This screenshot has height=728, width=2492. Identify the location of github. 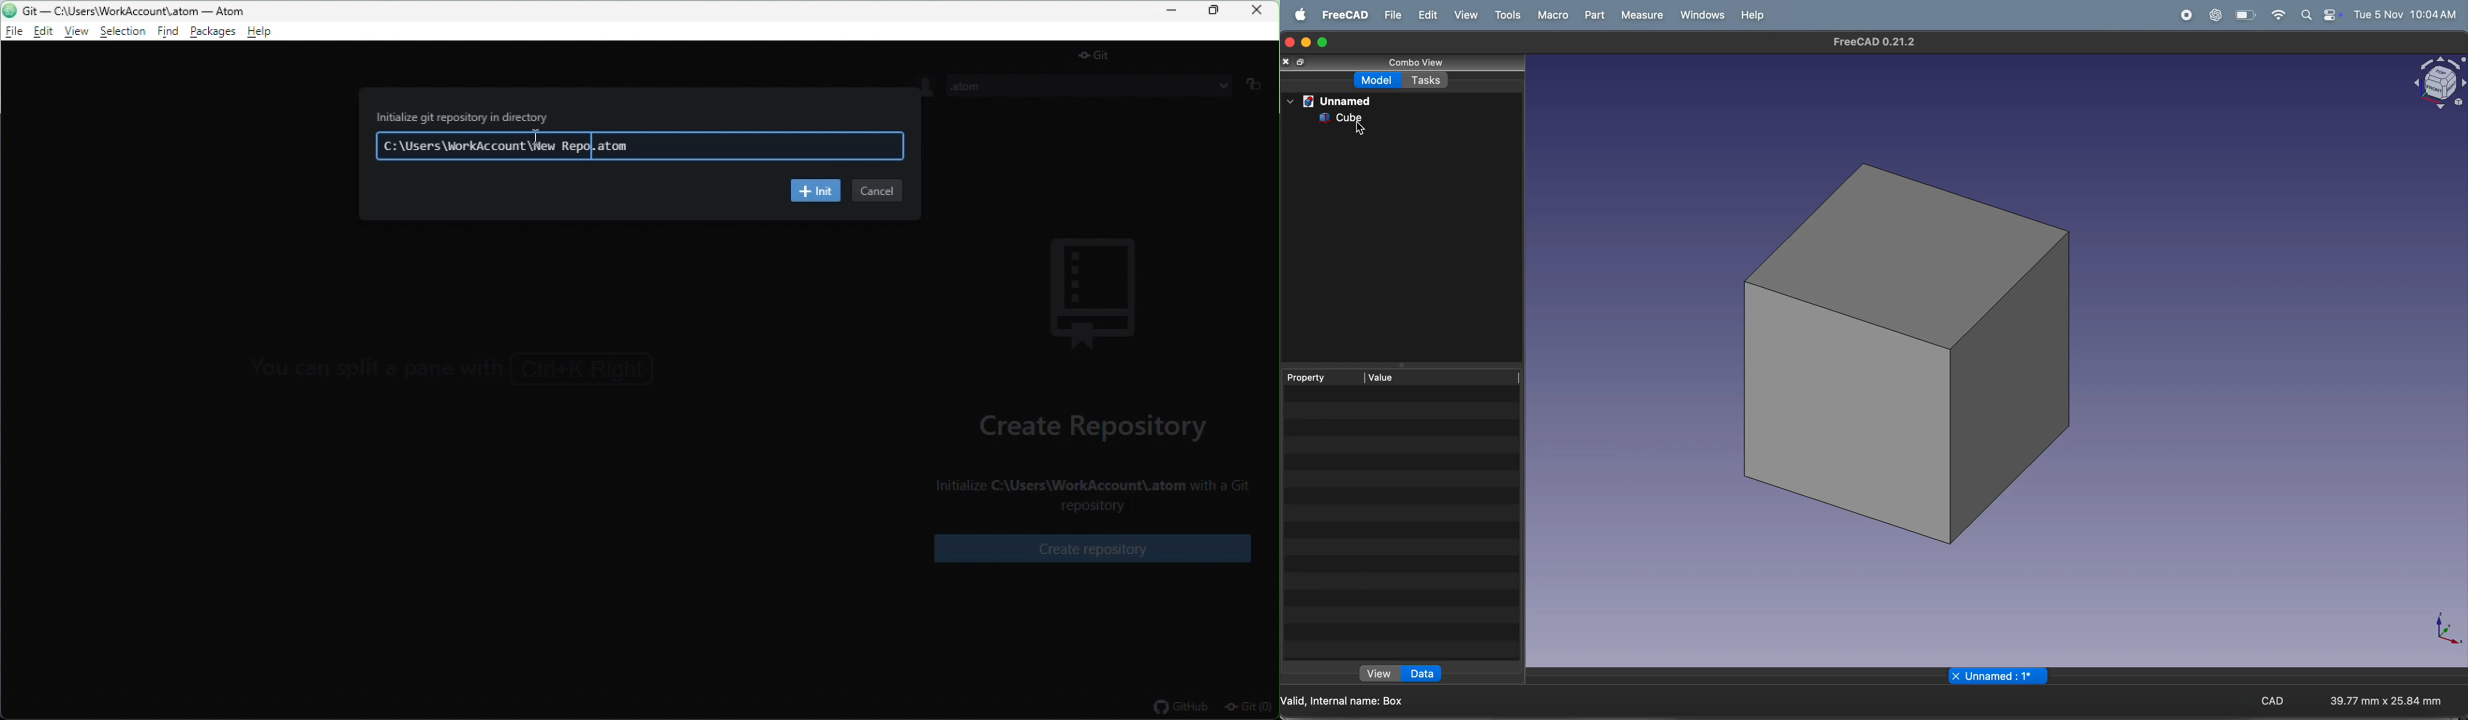
(1180, 709).